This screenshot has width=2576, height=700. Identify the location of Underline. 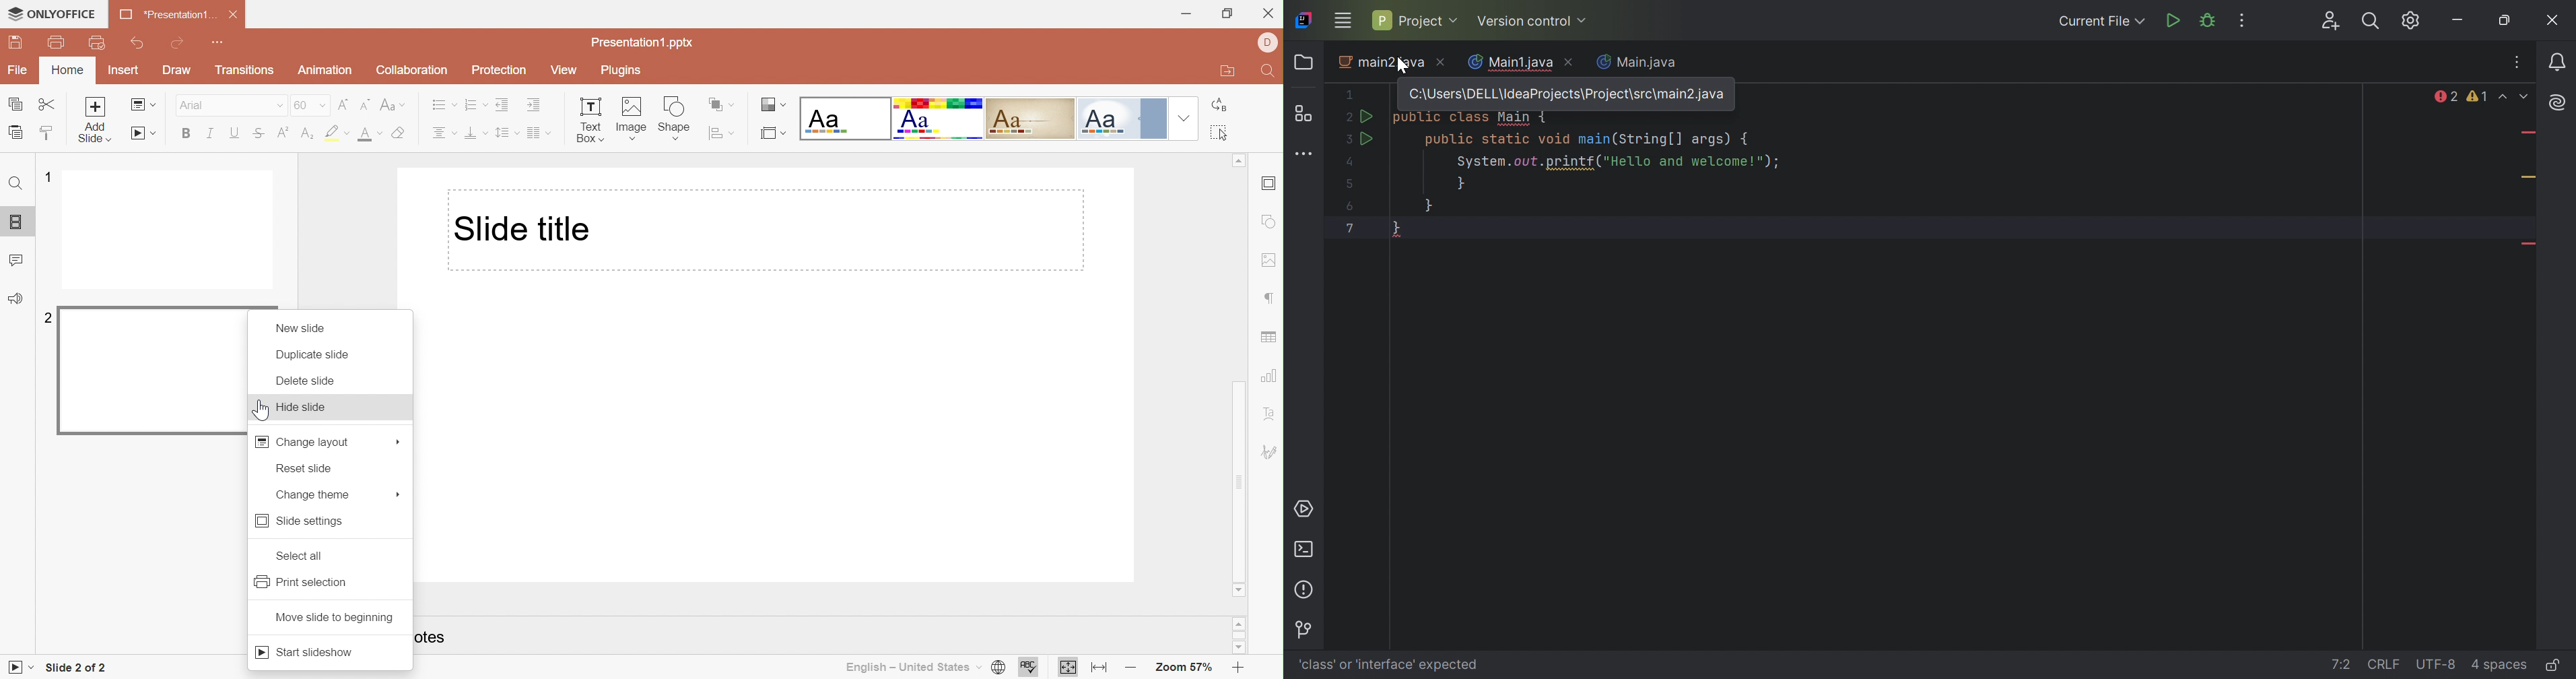
(236, 133).